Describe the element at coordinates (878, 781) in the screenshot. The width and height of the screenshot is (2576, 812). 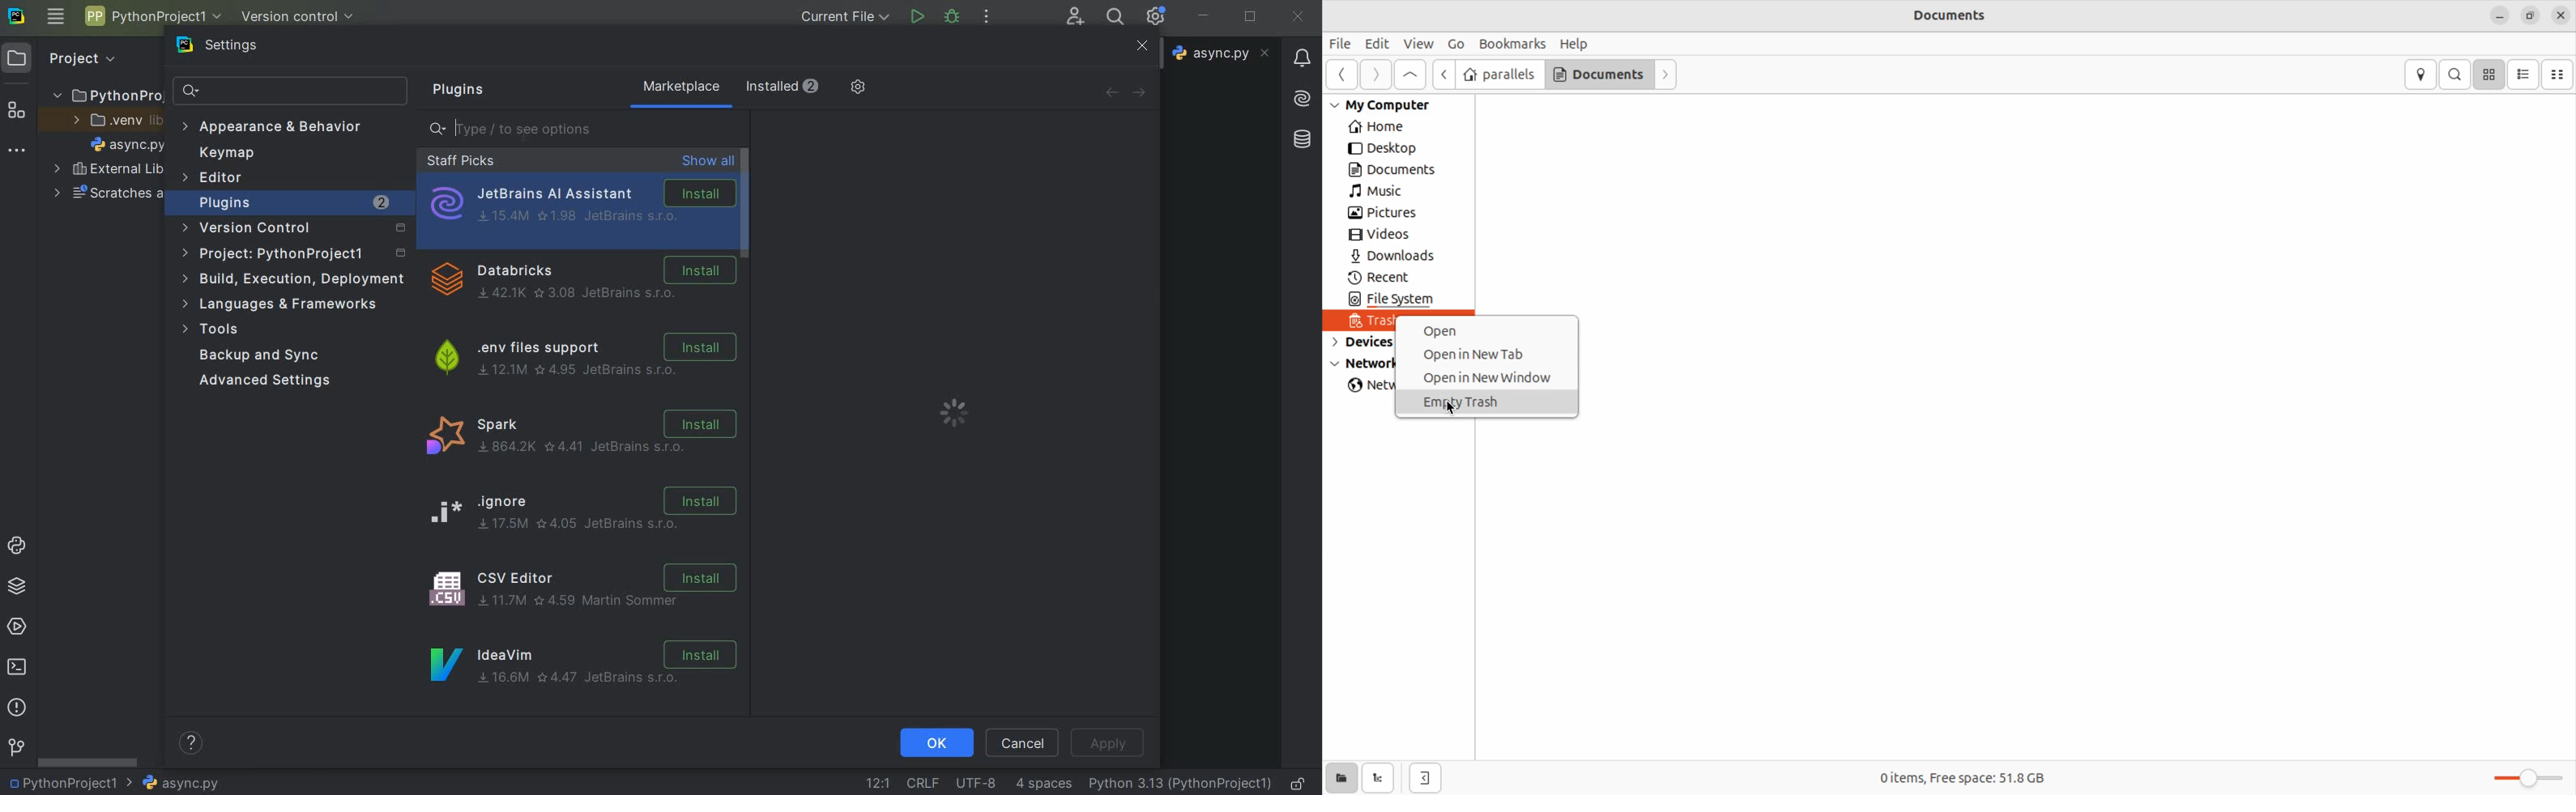
I see `go to line` at that location.